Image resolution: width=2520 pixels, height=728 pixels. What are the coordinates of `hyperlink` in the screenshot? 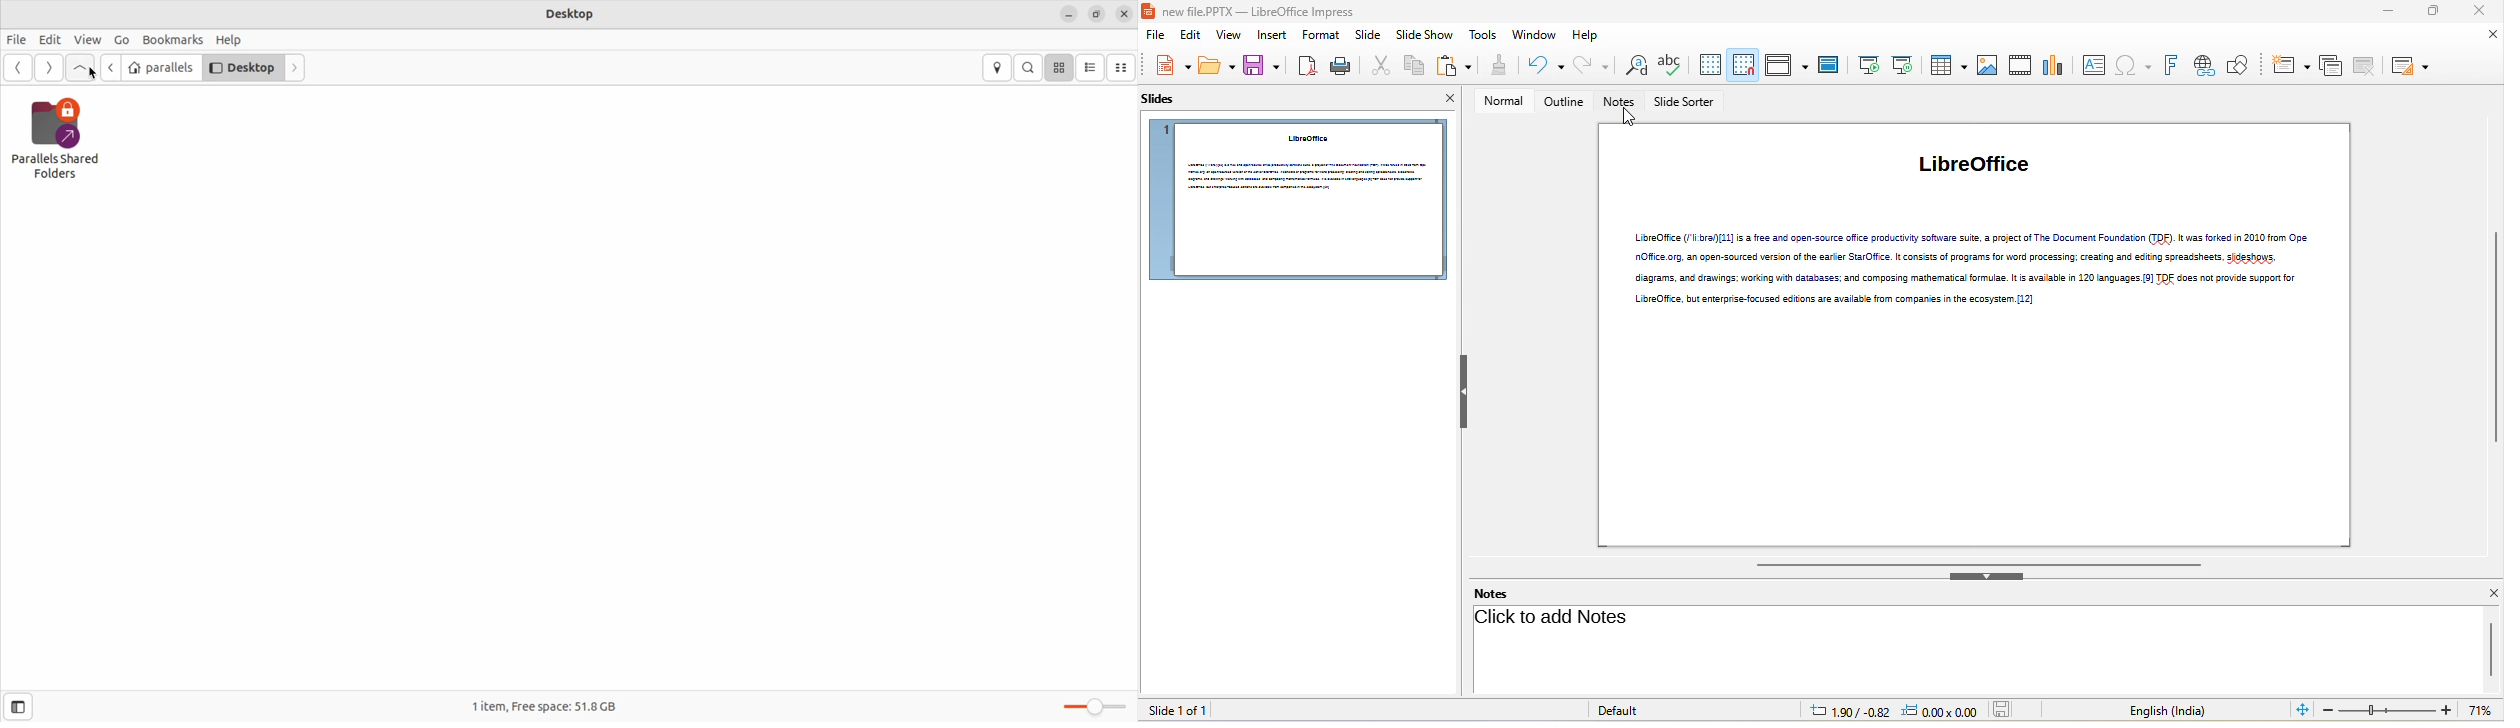 It's located at (2203, 66).